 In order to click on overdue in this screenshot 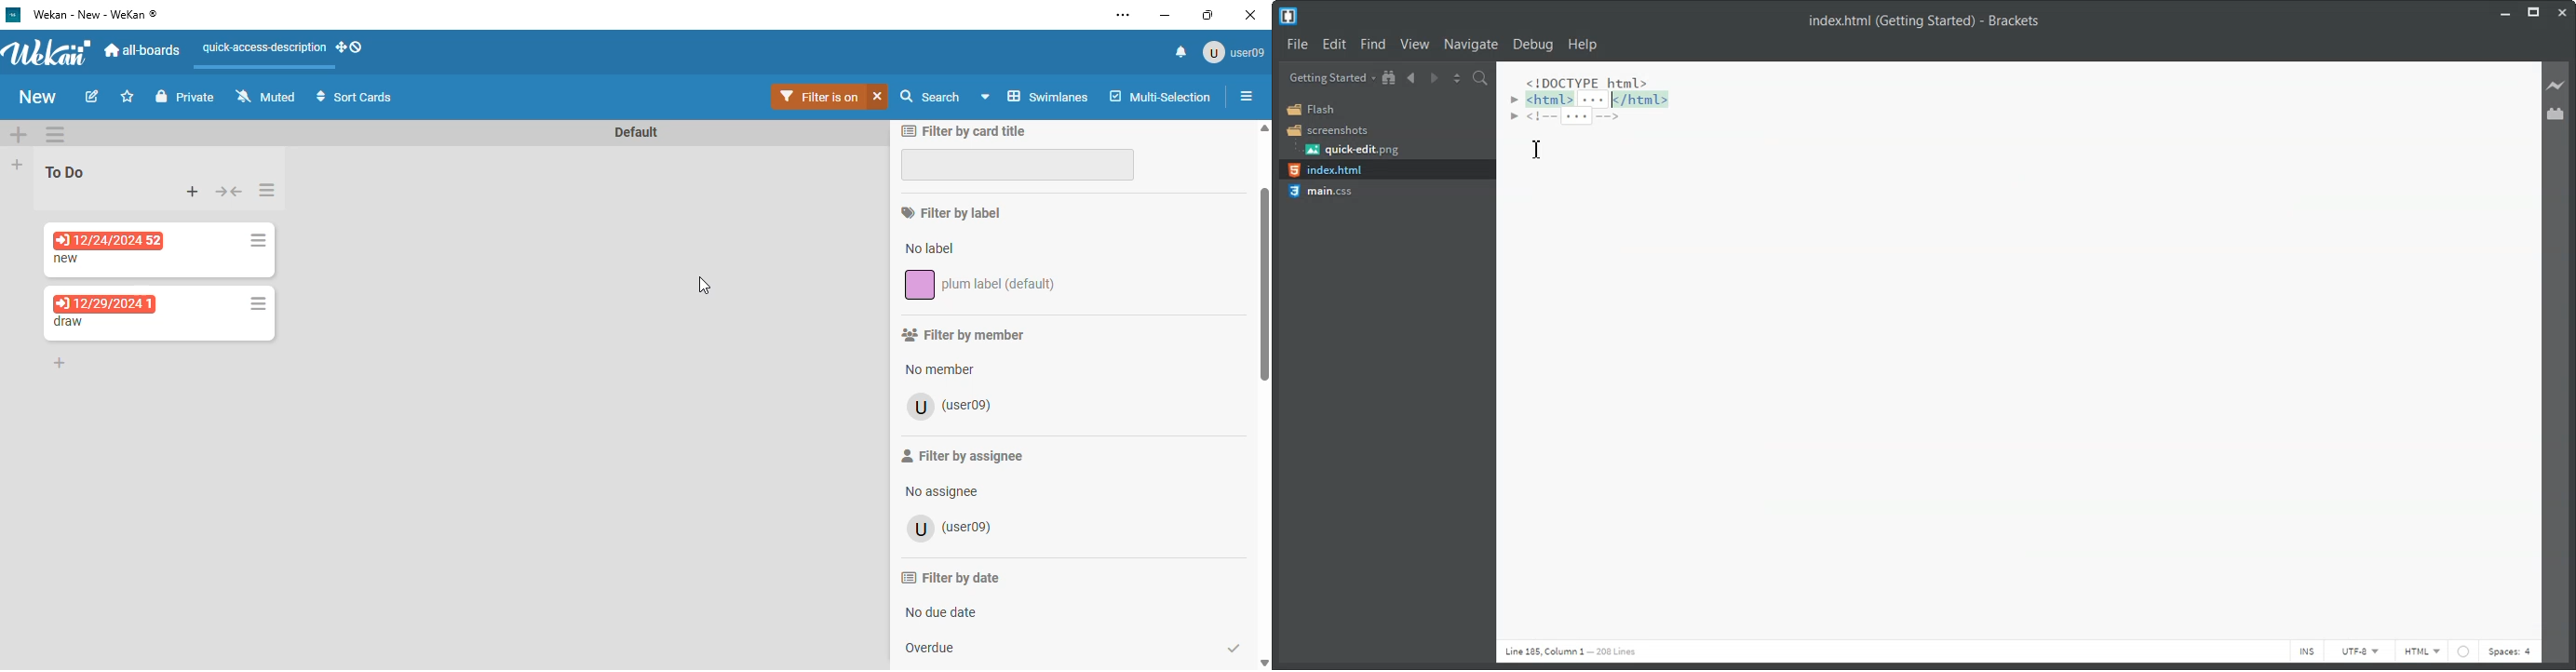, I will do `click(1073, 650)`.